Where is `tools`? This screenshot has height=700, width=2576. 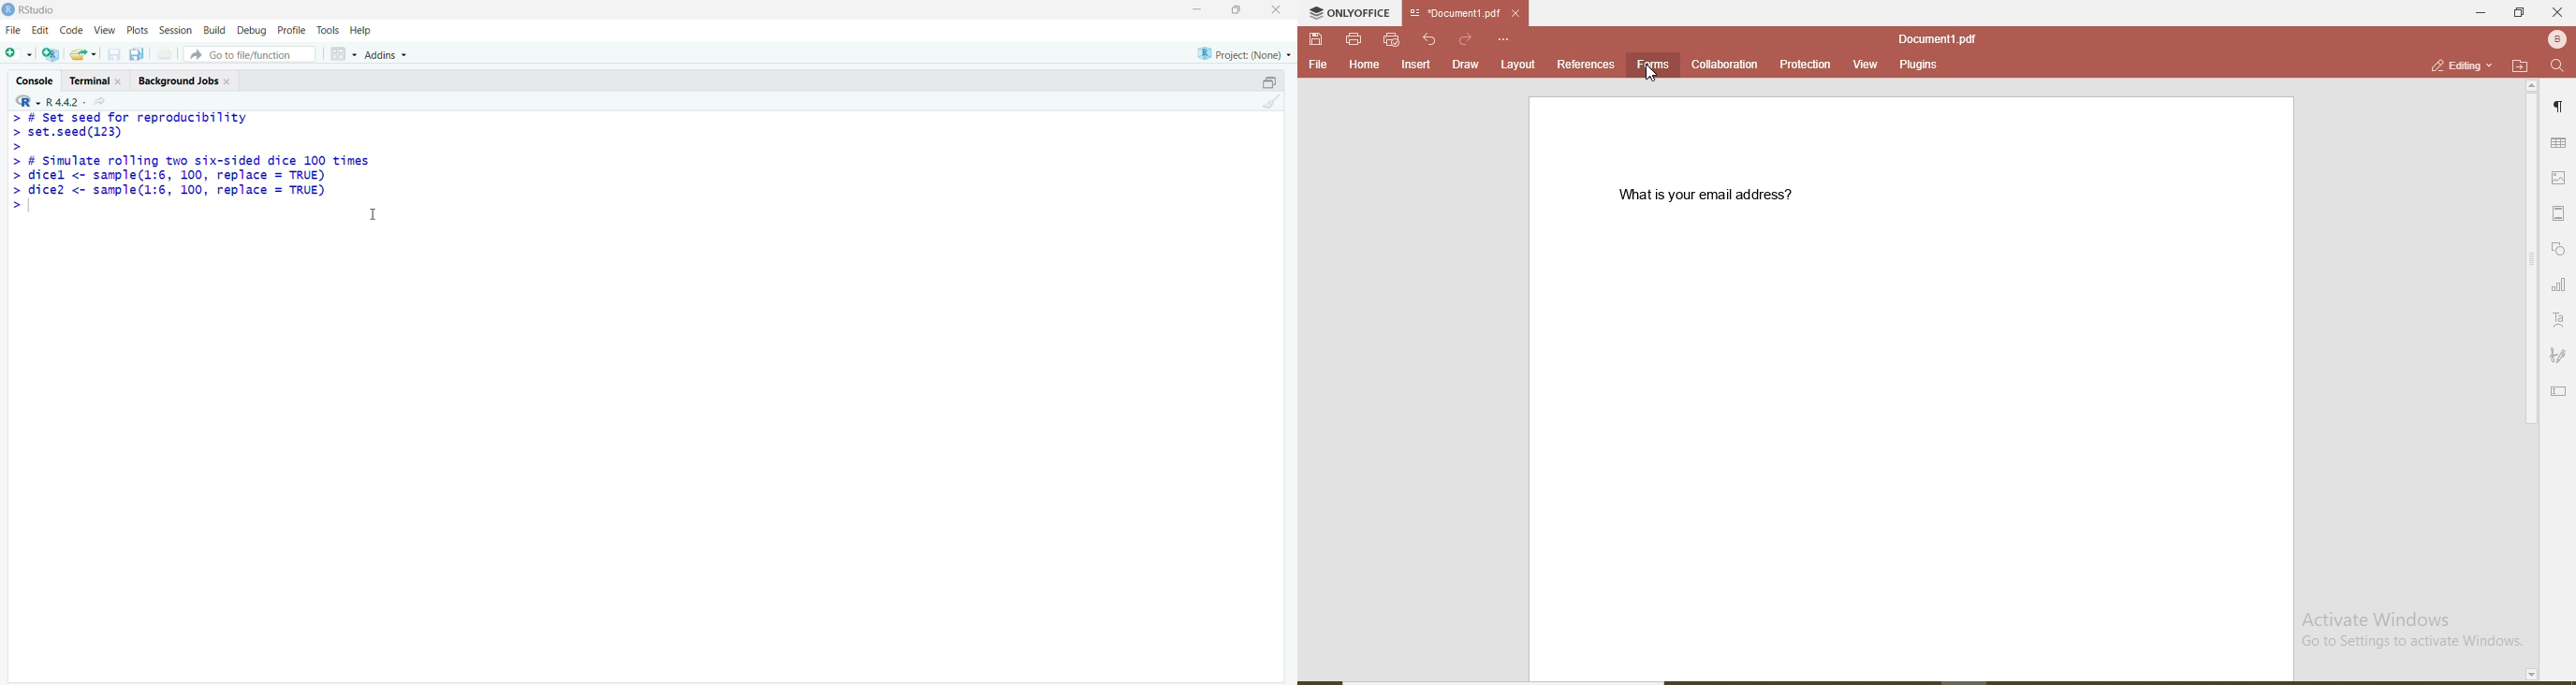
tools is located at coordinates (328, 31).